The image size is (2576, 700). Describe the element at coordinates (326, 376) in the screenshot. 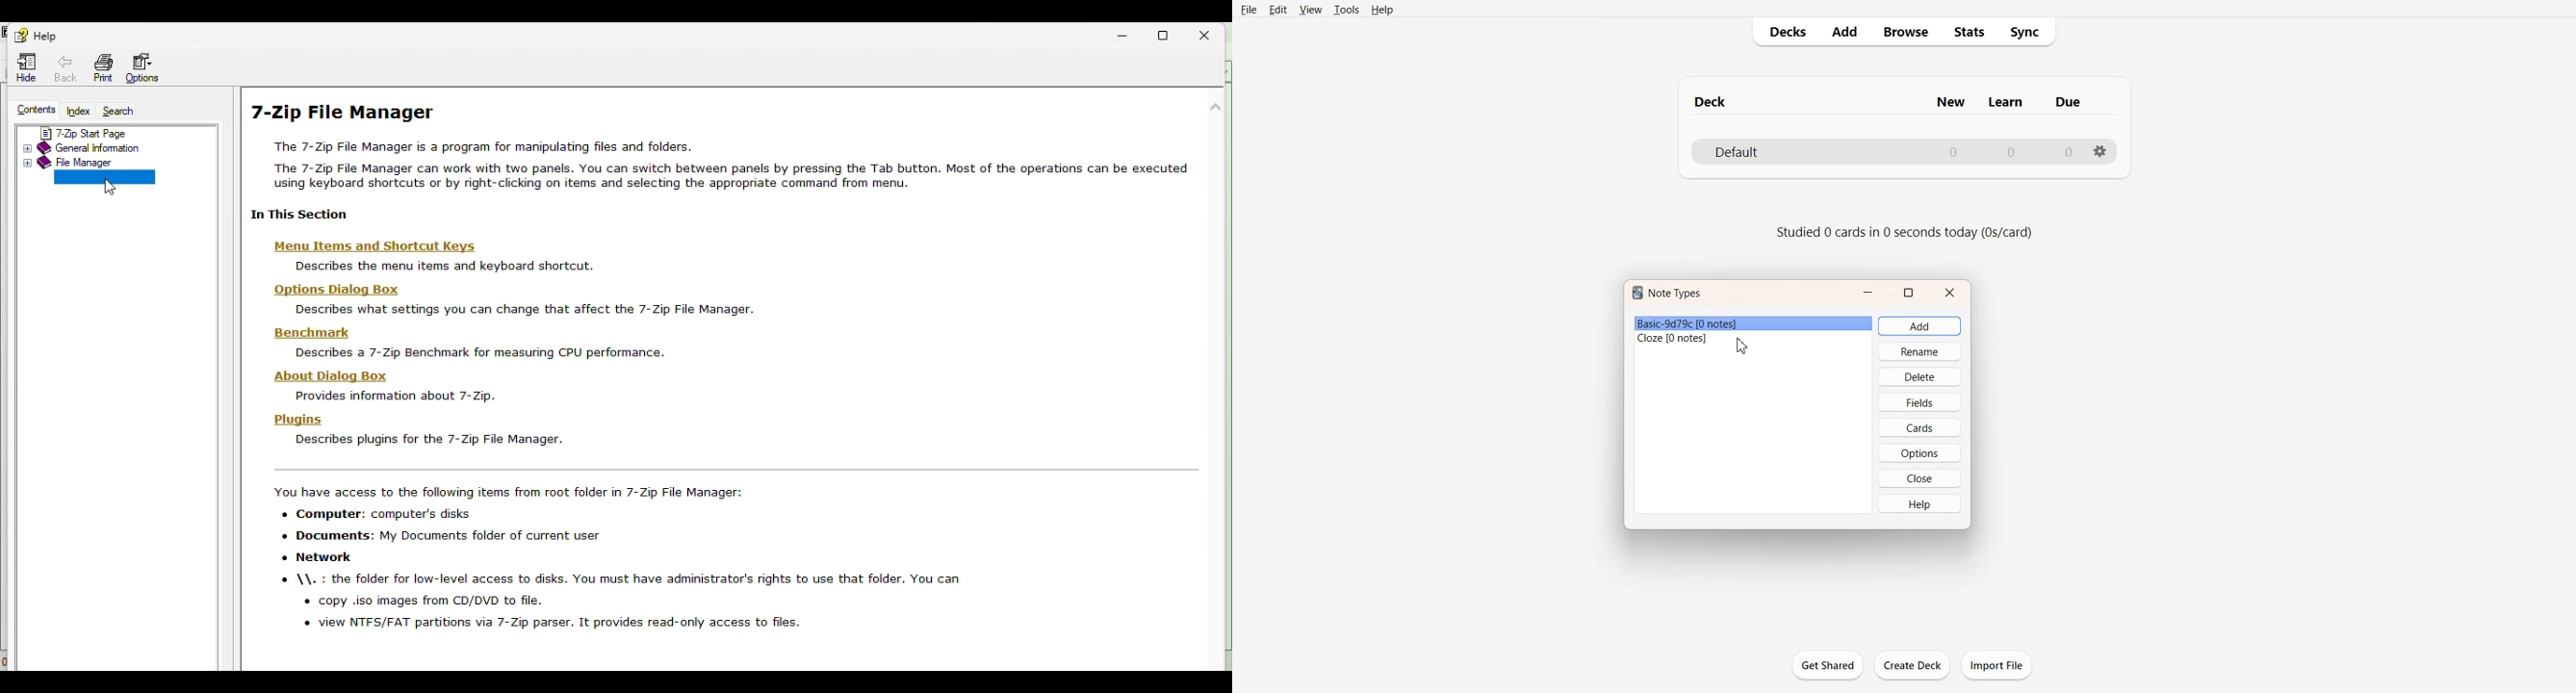

I see `about dialog box` at that location.